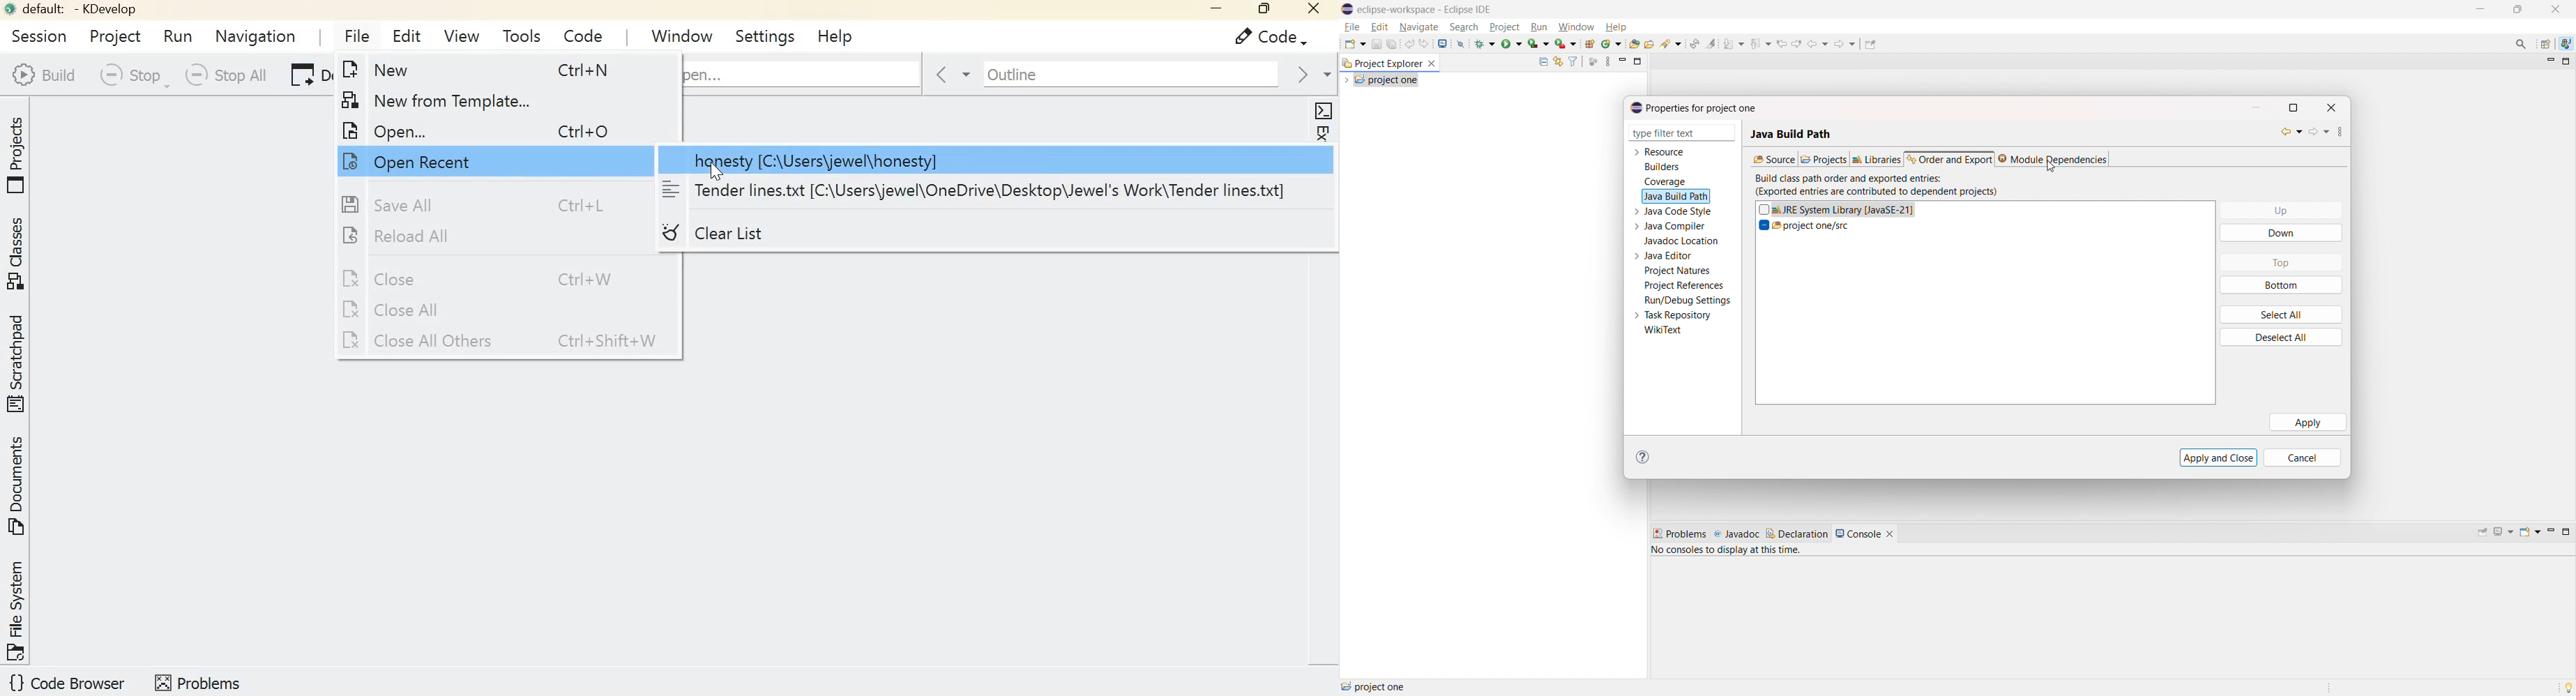  I want to click on Session, so click(36, 35).